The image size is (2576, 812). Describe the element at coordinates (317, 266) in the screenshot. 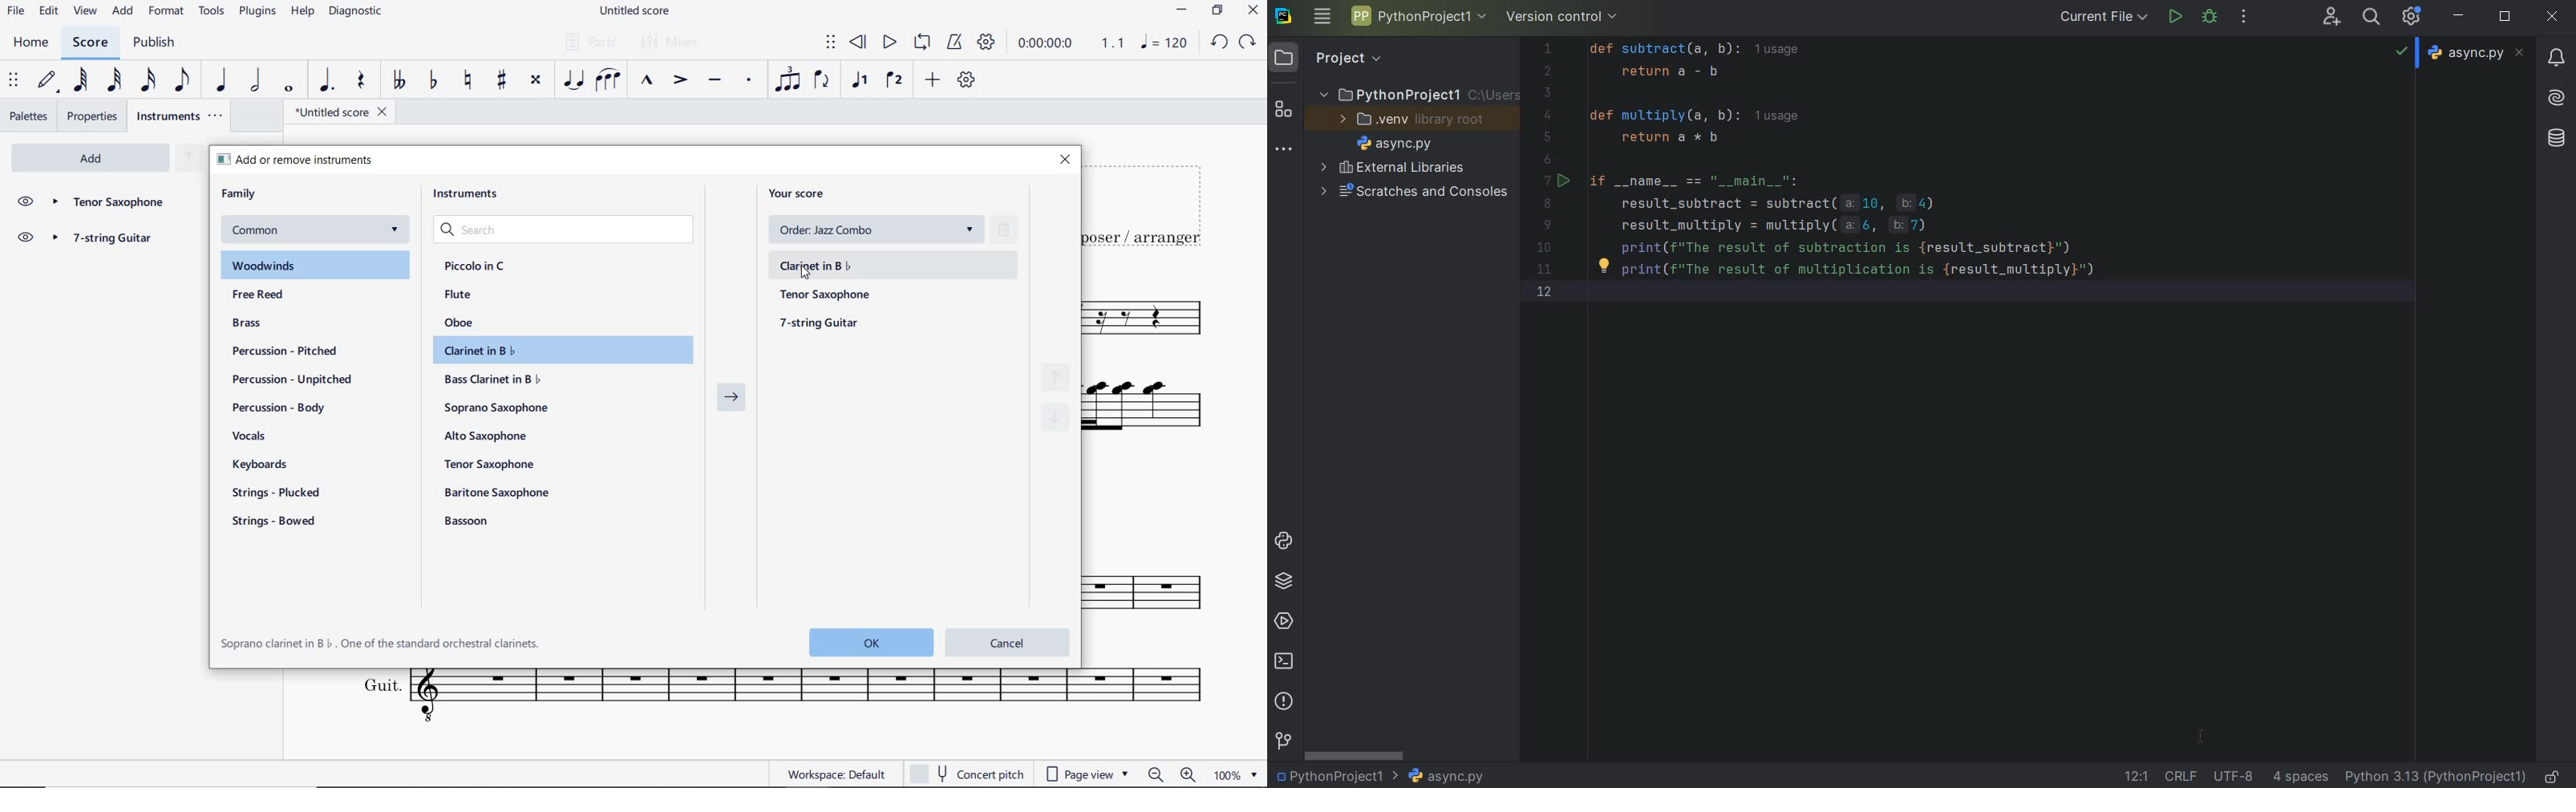

I see `woodwinds` at that location.